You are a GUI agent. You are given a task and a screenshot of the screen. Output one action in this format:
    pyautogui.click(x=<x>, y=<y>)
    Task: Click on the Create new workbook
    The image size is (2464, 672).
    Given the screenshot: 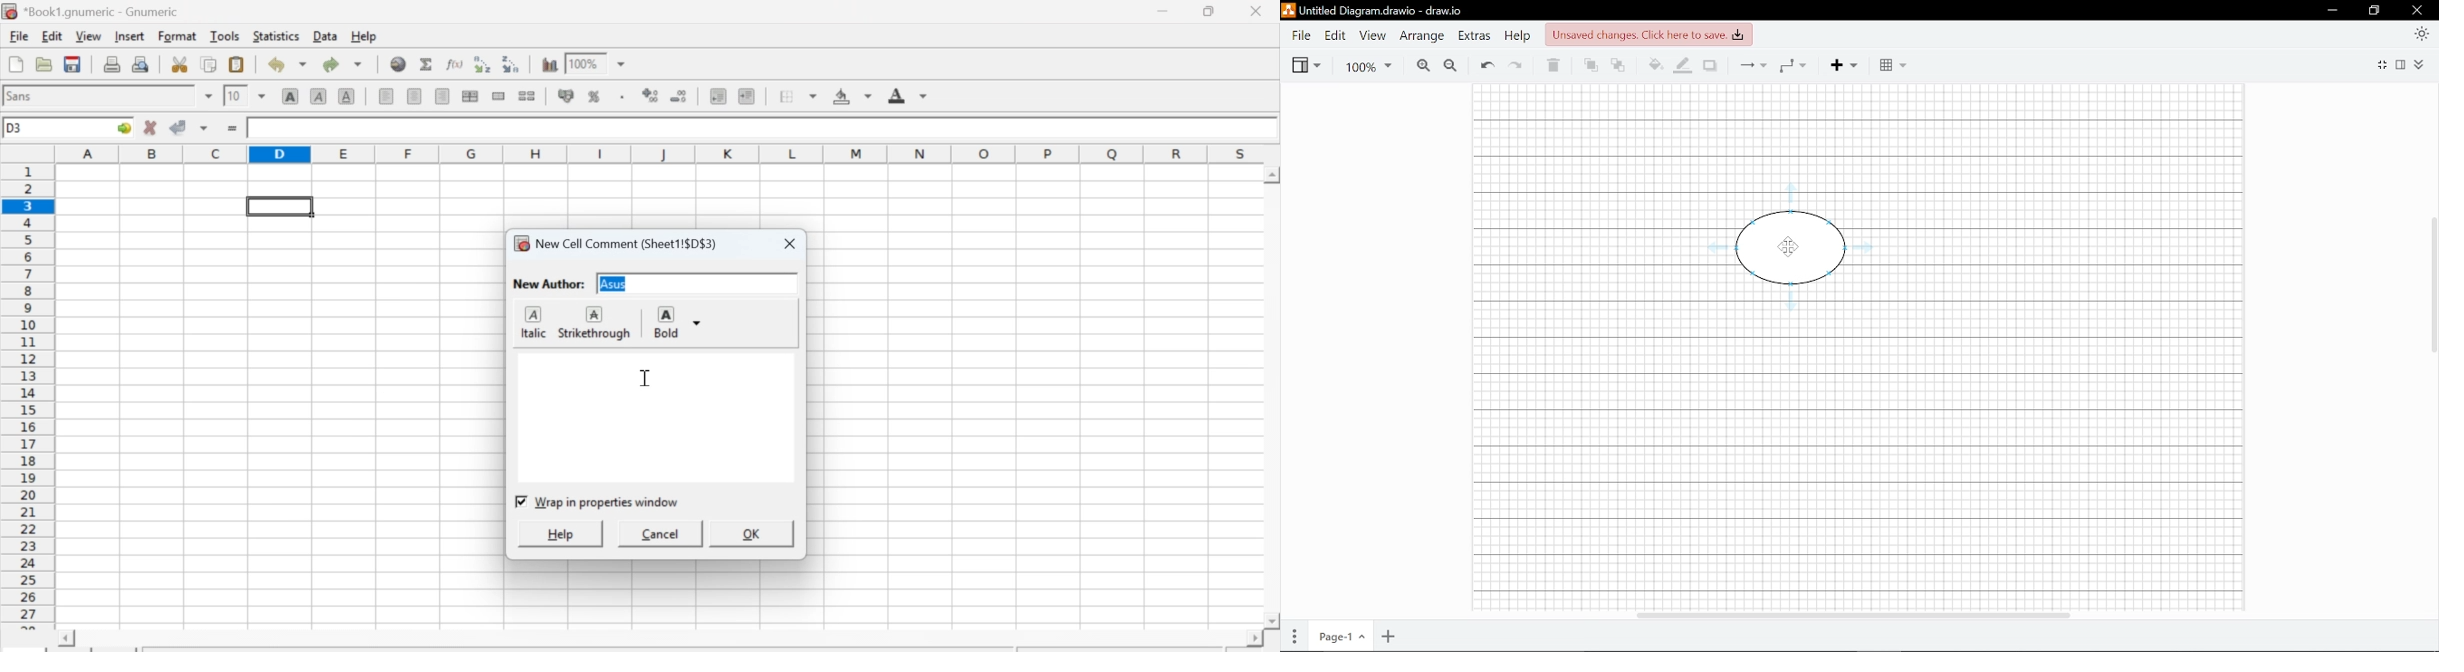 What is the action you would take?
    pyautogui.click(x=13, y=65)
    